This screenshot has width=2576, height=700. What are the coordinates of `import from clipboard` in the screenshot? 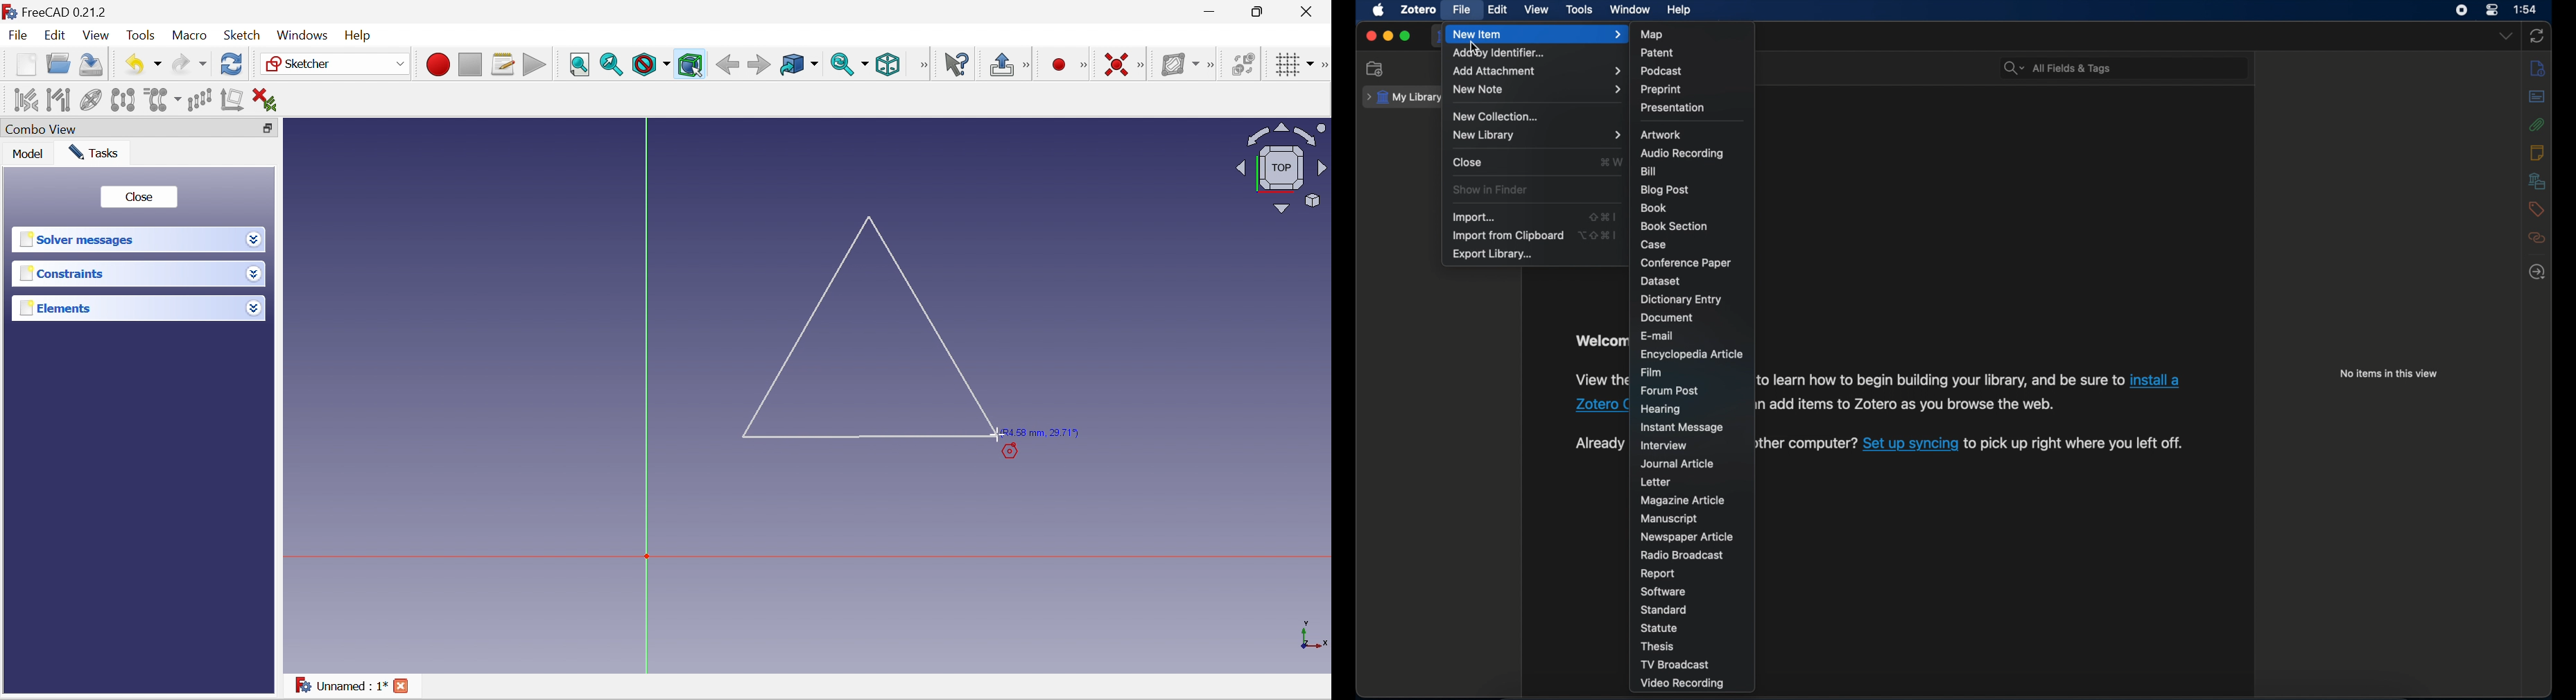 It's located at (1507, 235).